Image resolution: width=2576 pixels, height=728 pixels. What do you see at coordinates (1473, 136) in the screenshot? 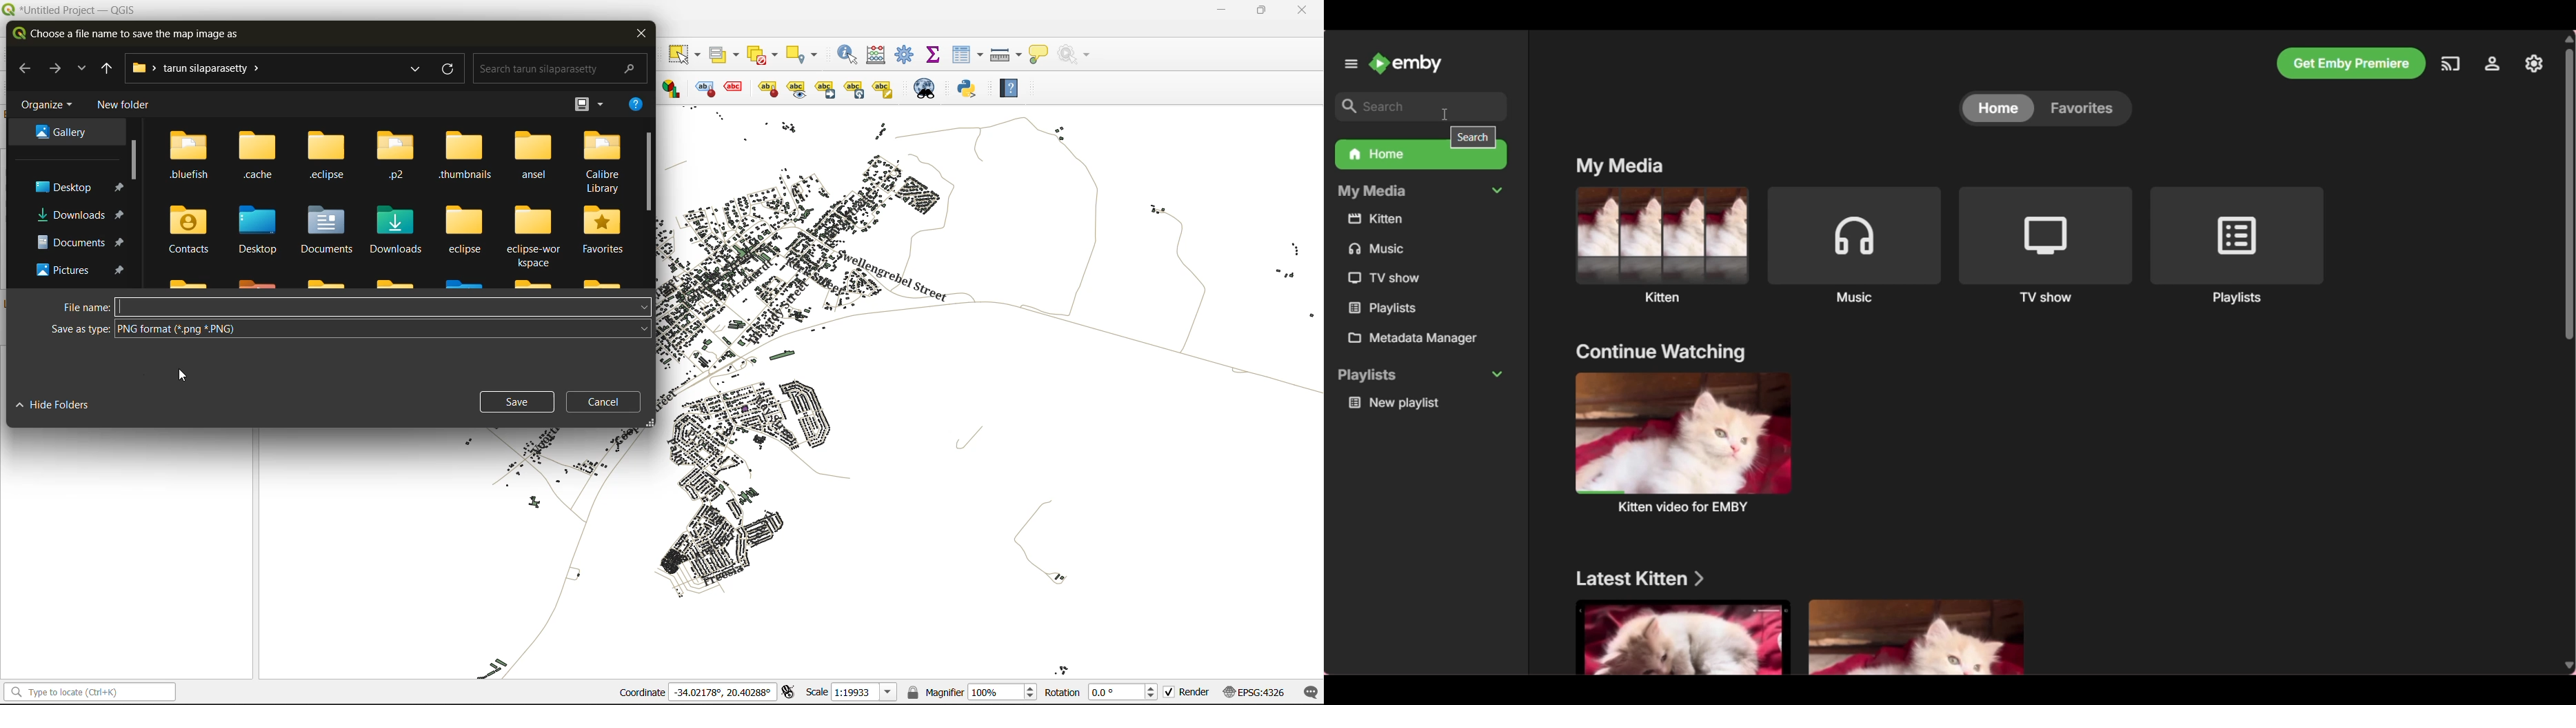
I see `search` at bounding box center [1473, 136].